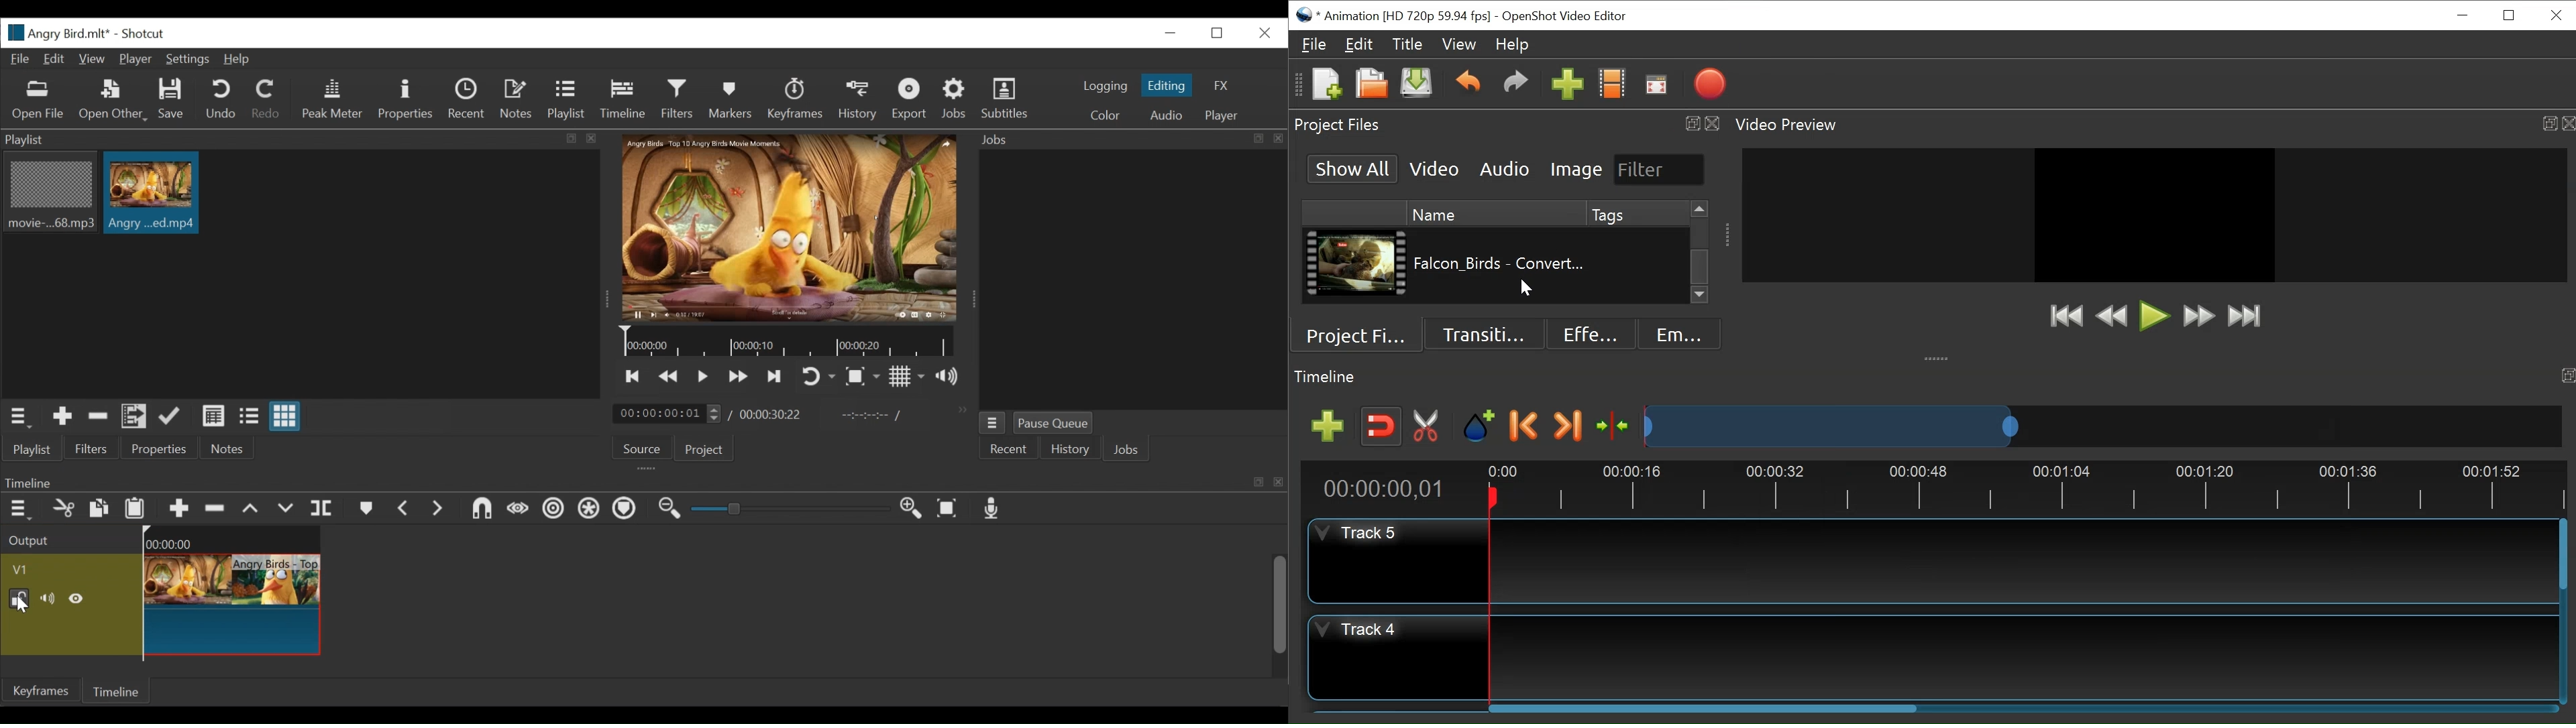 The image size is (2576, 728). I want to click on Play quickly backward, so click(671, 377).